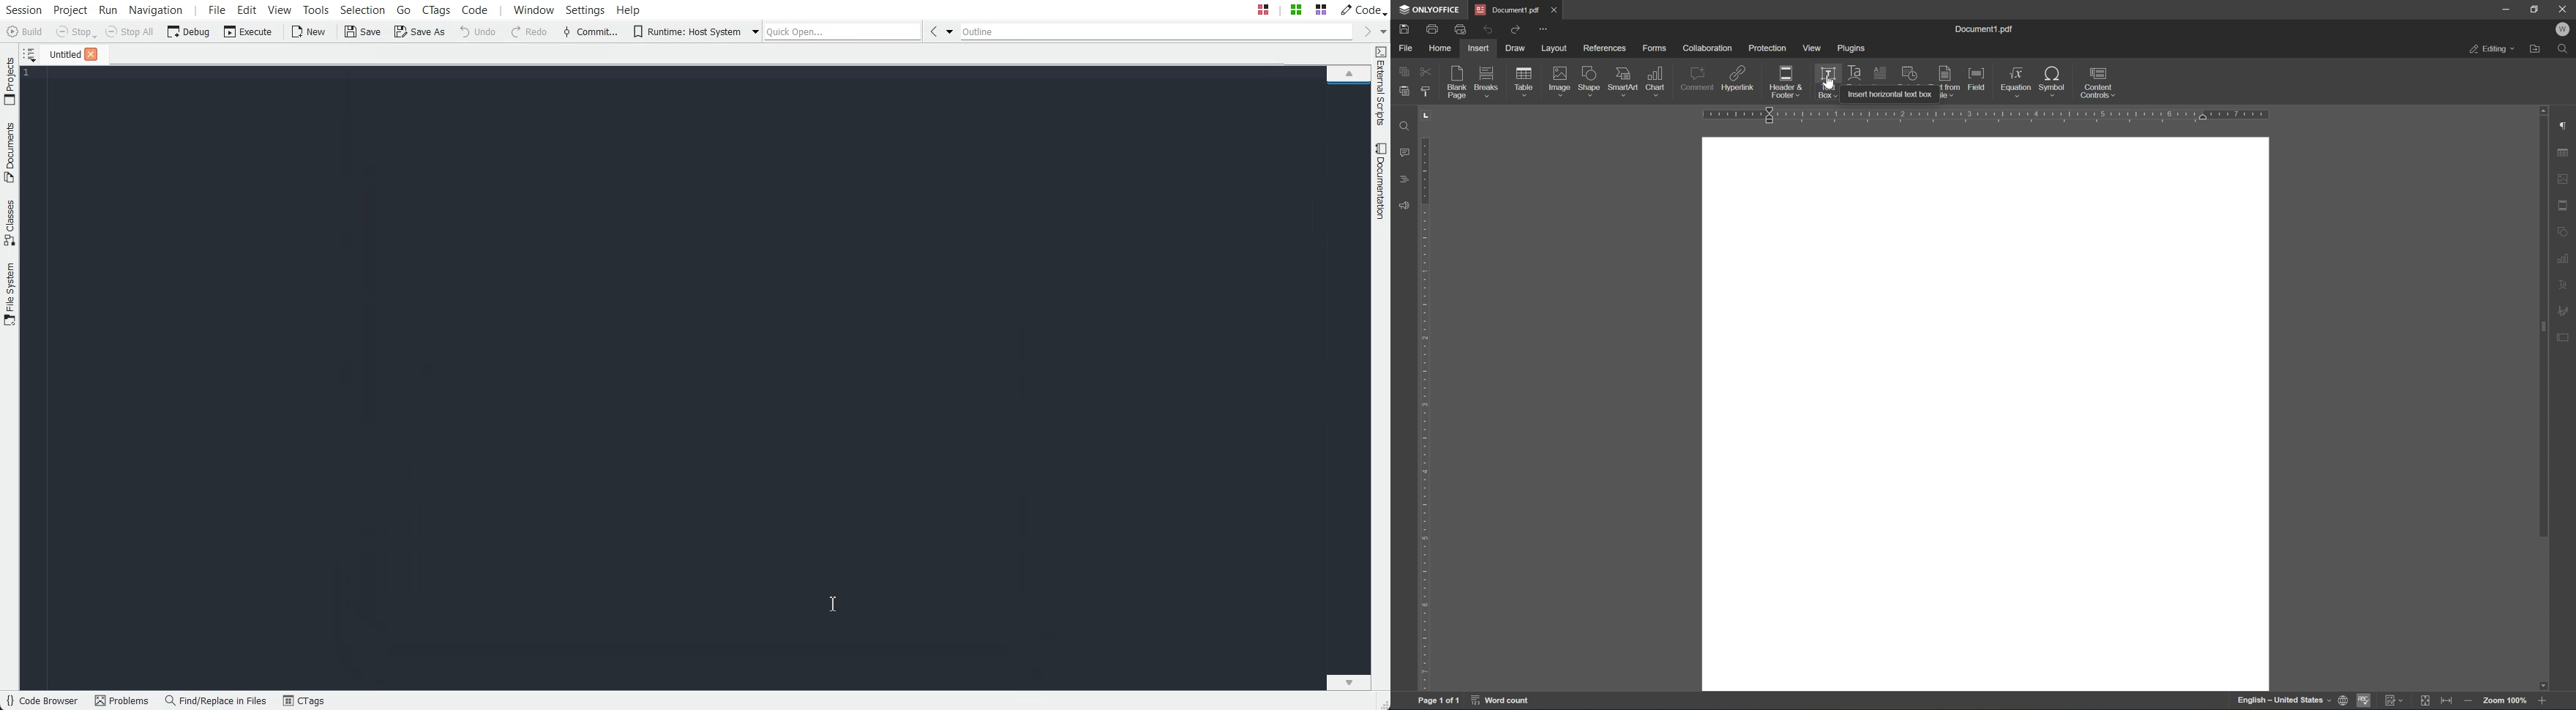 The image size is (2576, 728). What do you see at coordinates (1513, 29) in the screenshot?
I see `Redo` at bounding box center [1513, 29].